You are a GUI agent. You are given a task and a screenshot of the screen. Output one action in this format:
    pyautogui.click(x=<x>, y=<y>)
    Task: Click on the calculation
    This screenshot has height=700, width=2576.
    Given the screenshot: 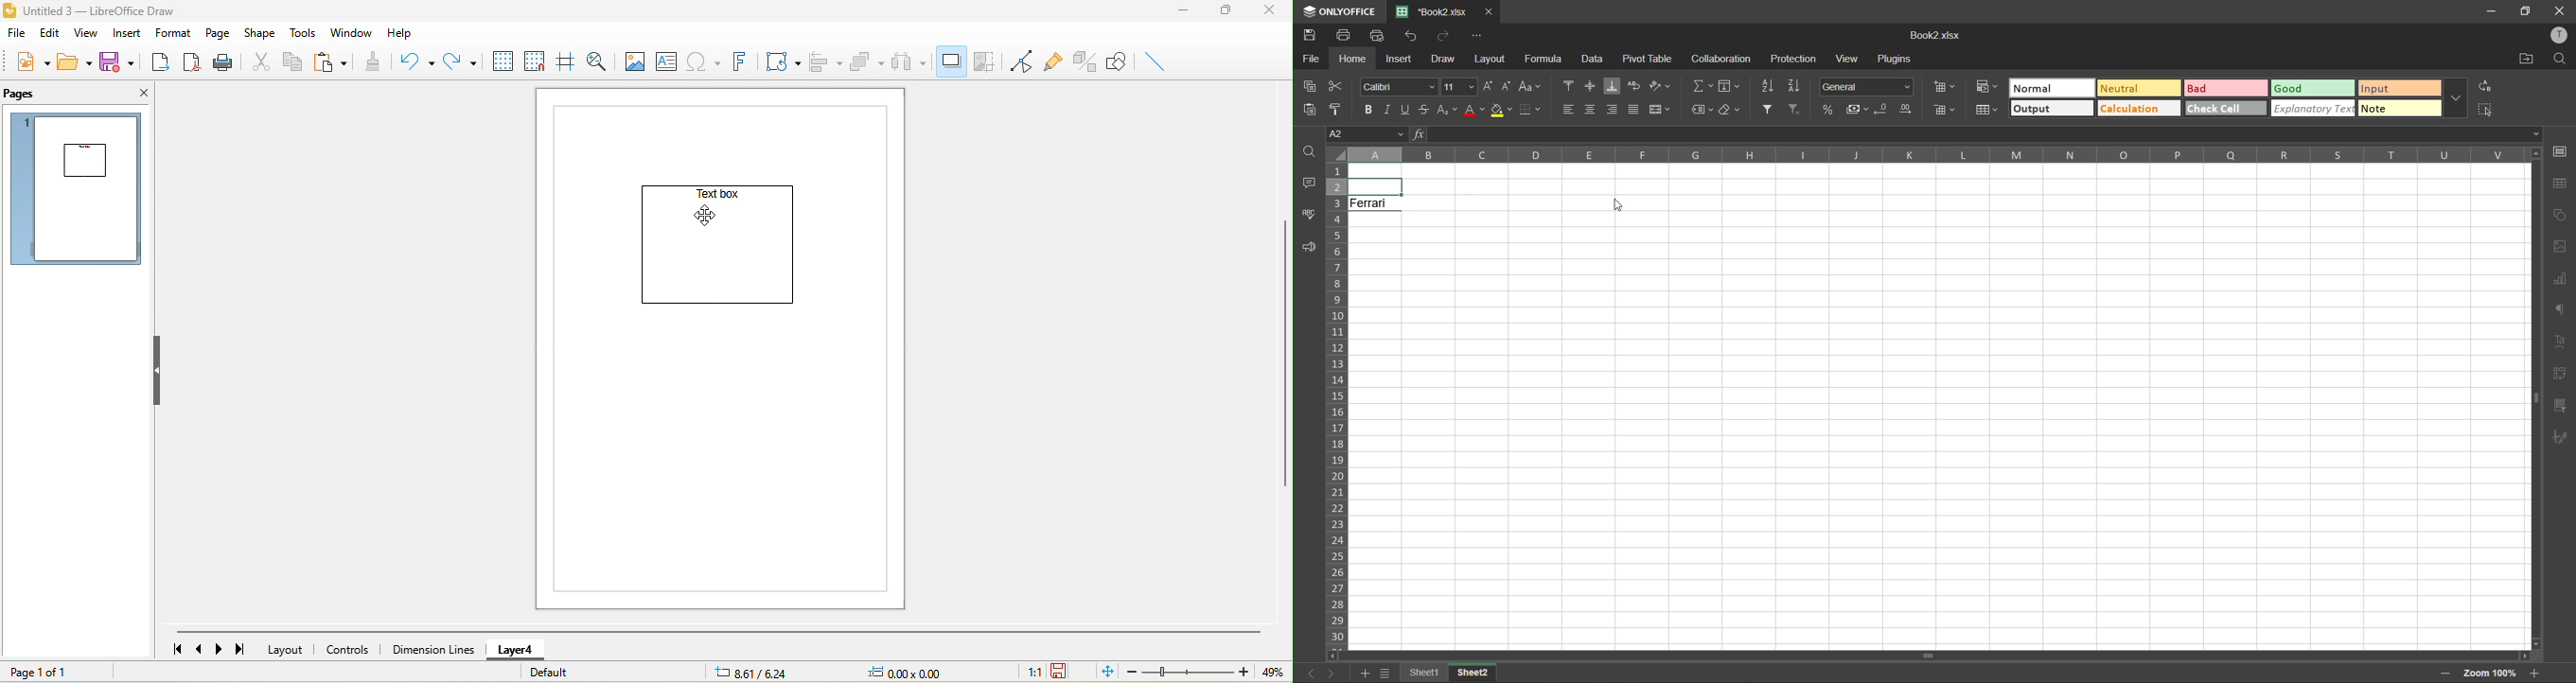 What is the action you would take?
    pyautogui.click(x=2136, y=110)
    